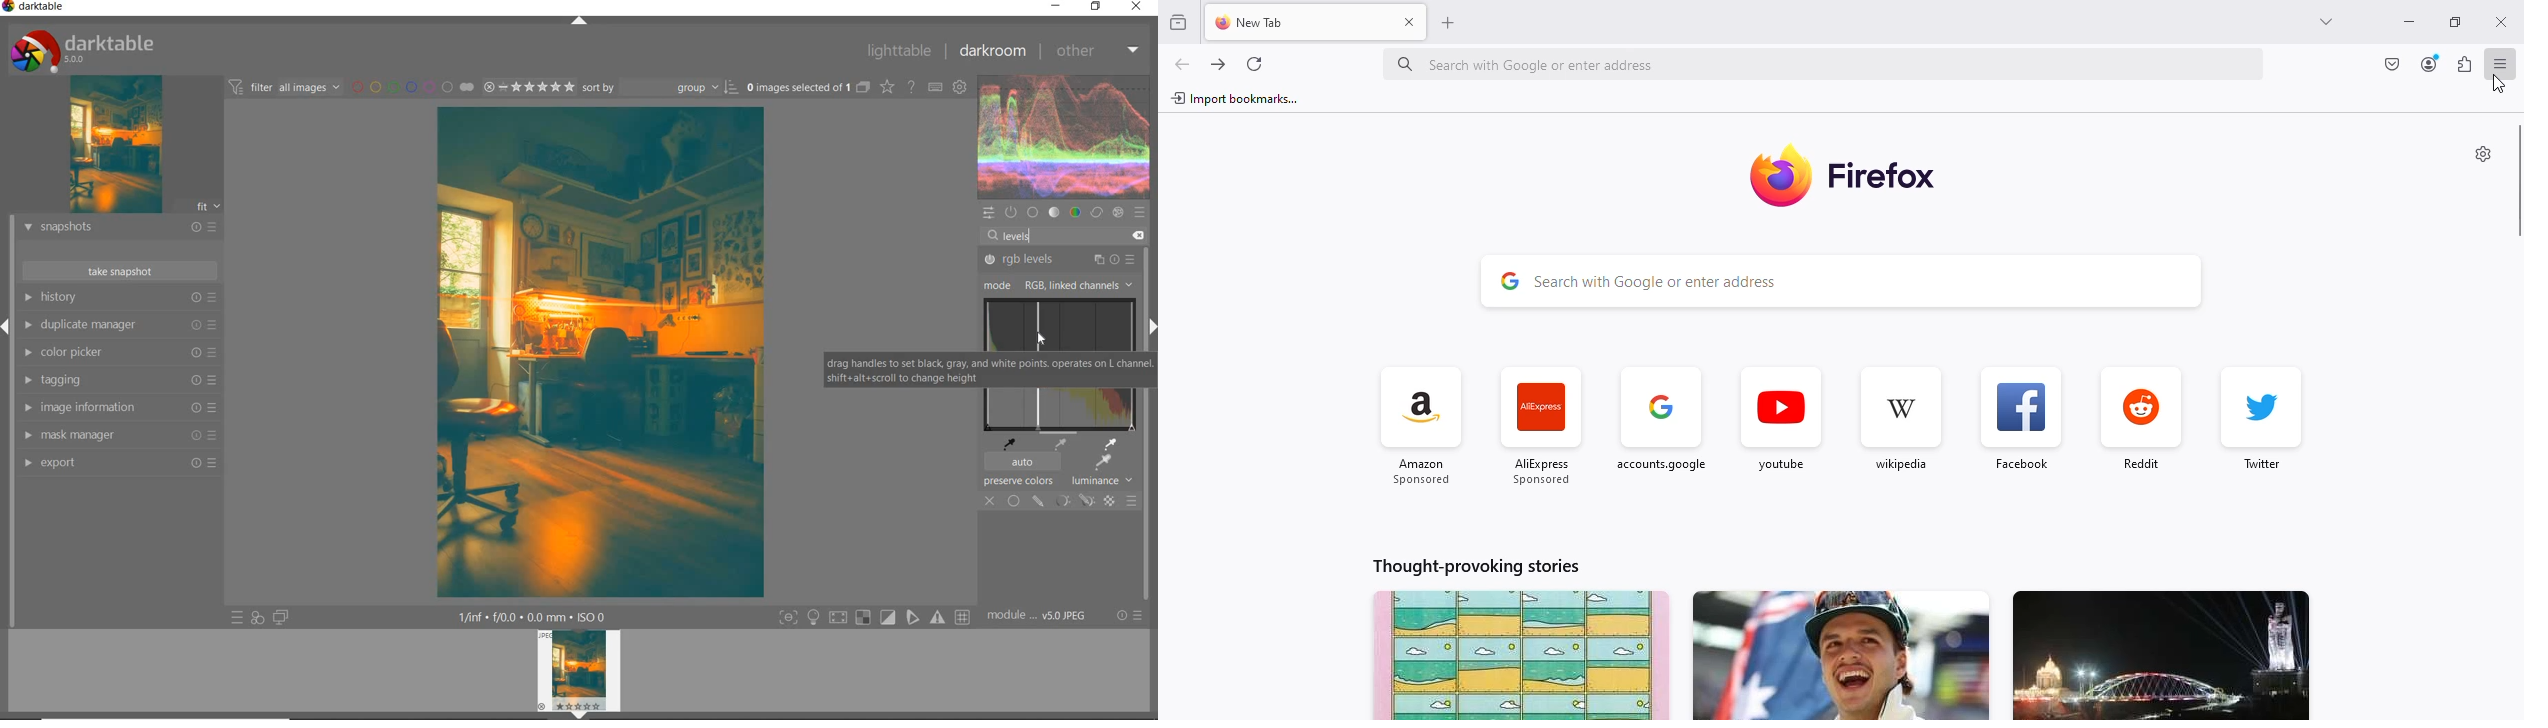  I want to click on quick access to presets, so click(238, 617).